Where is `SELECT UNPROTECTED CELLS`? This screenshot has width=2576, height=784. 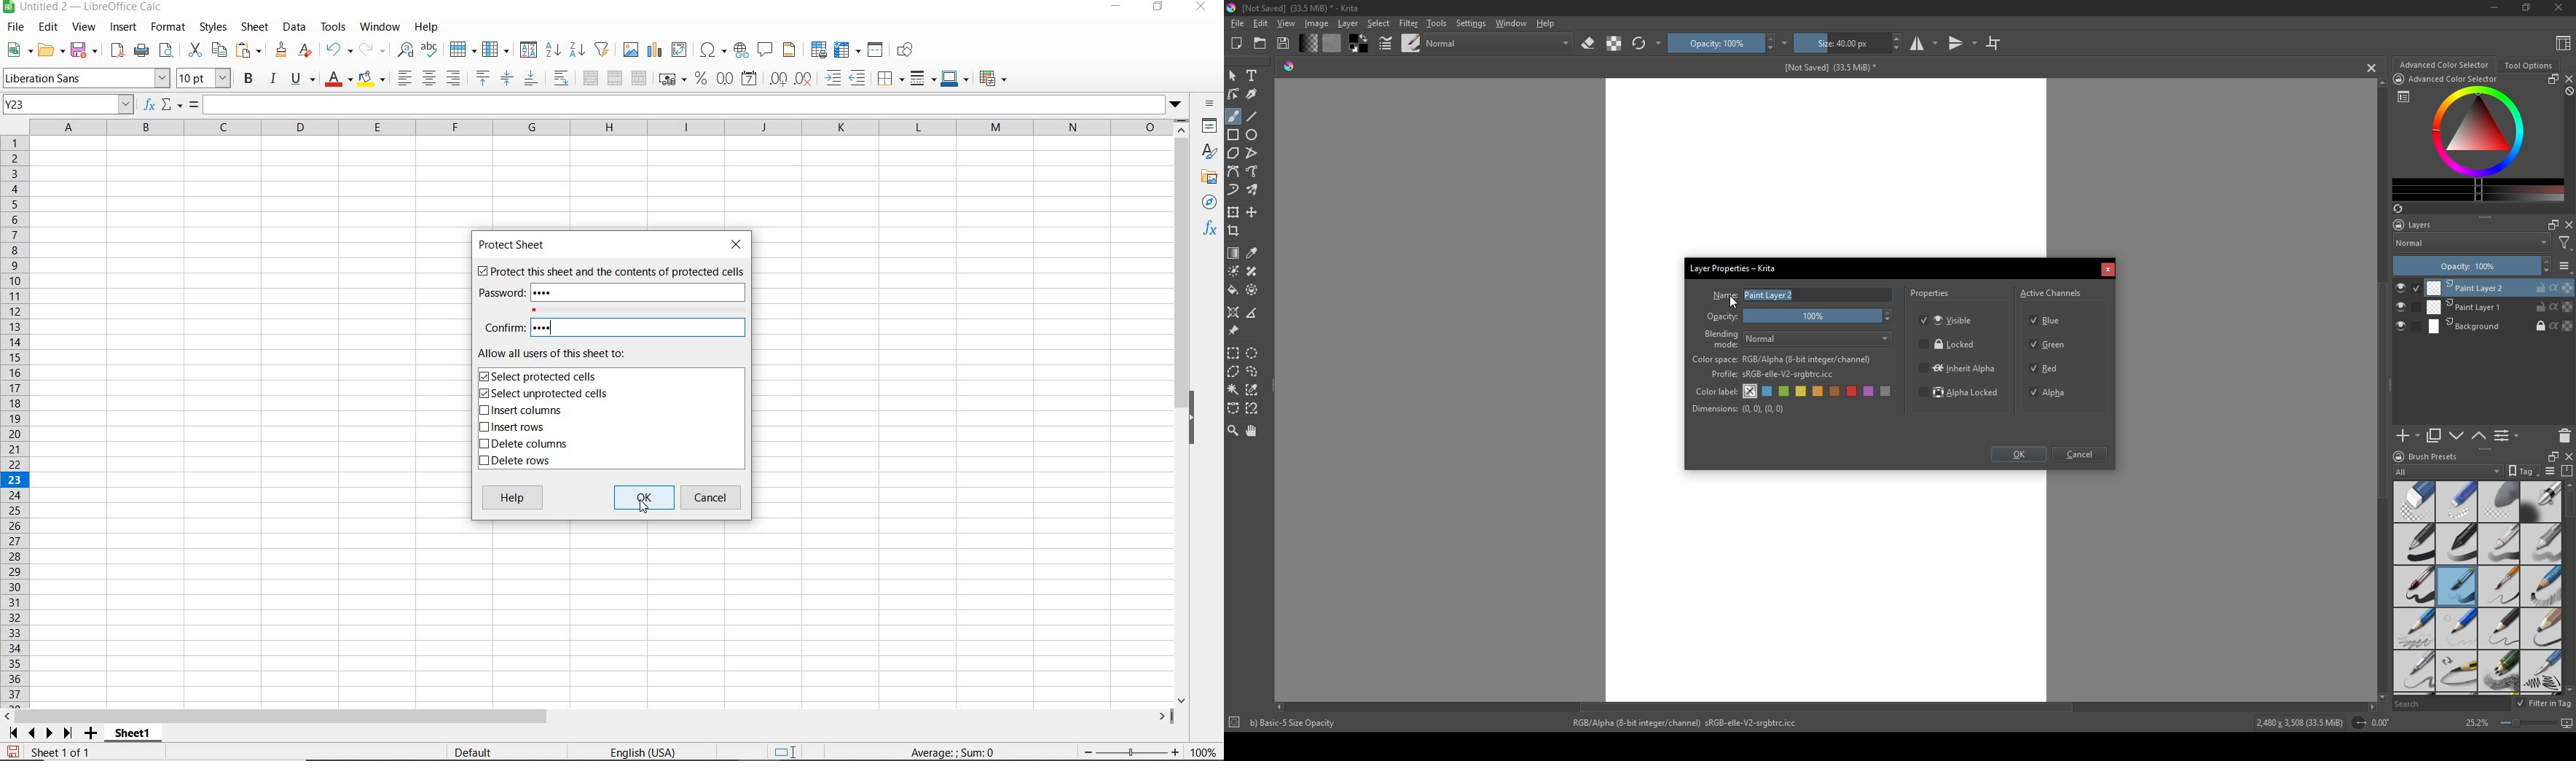
SELECT UNPROTECTED CELLS is located at coordinates (546, 394).